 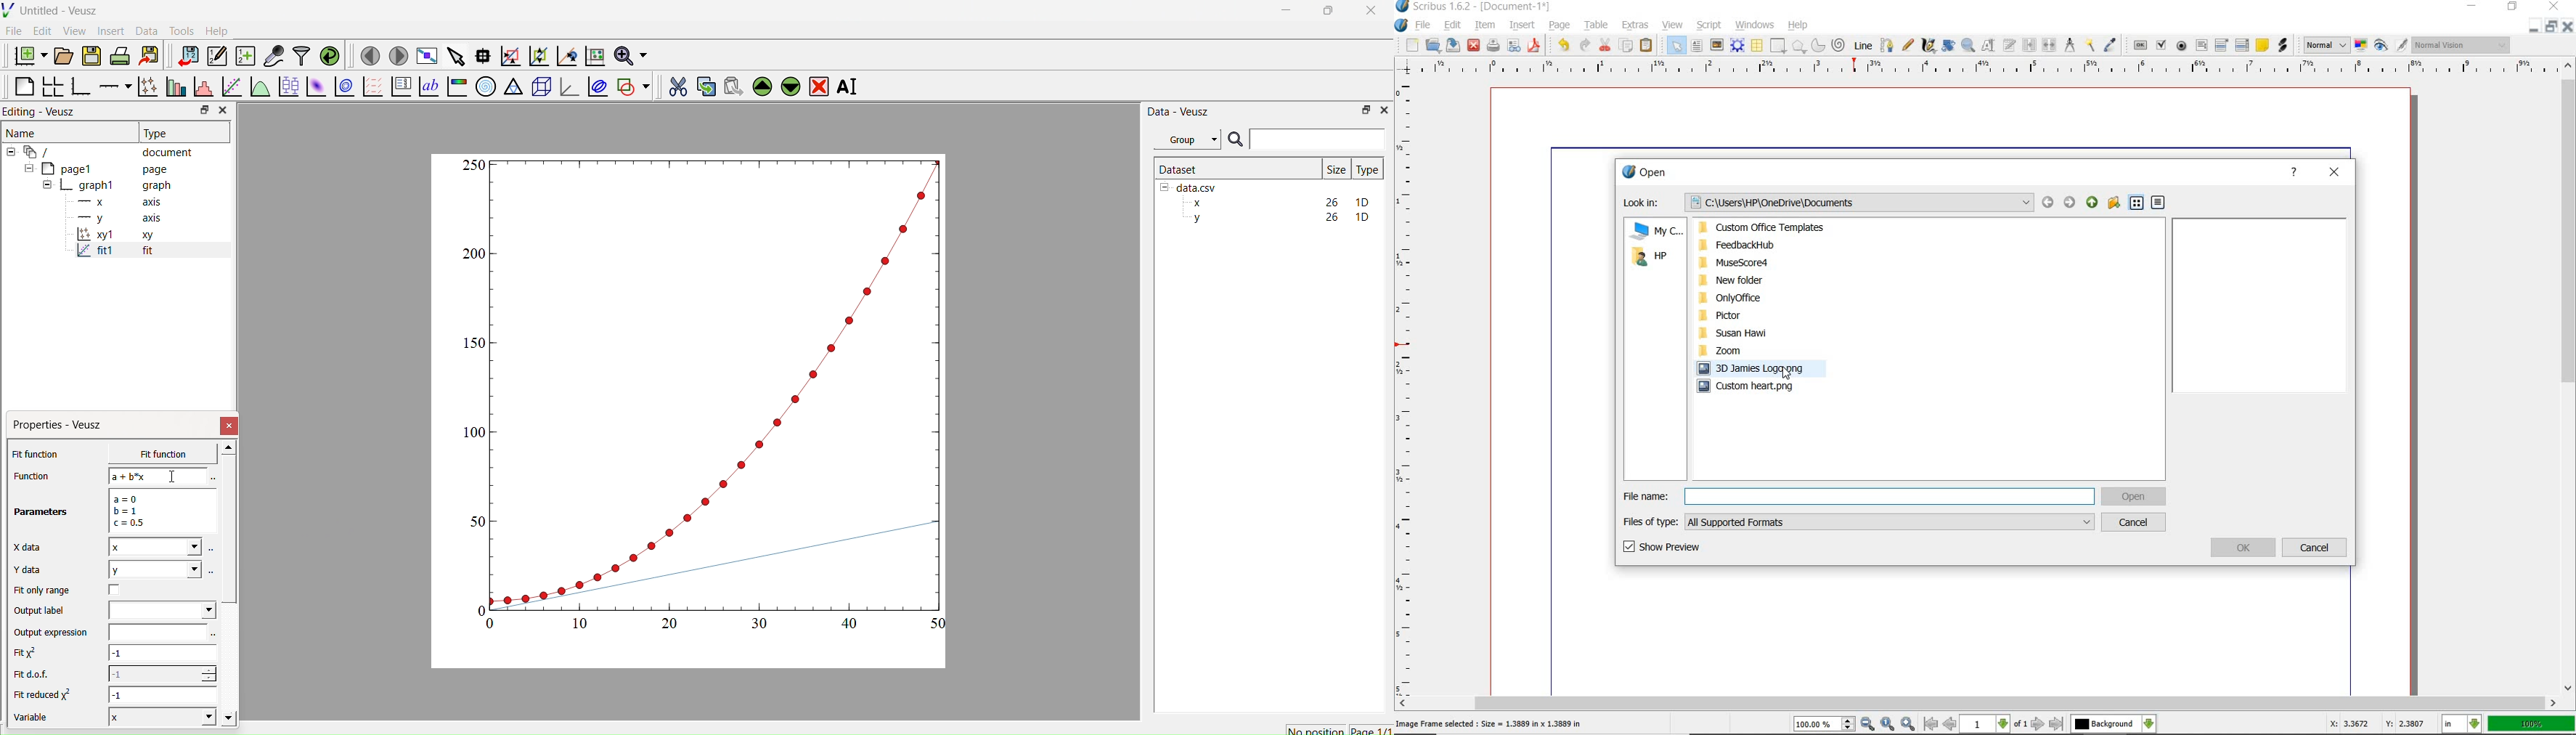 I want to click on Last Page, so click(x=2057, y=724).